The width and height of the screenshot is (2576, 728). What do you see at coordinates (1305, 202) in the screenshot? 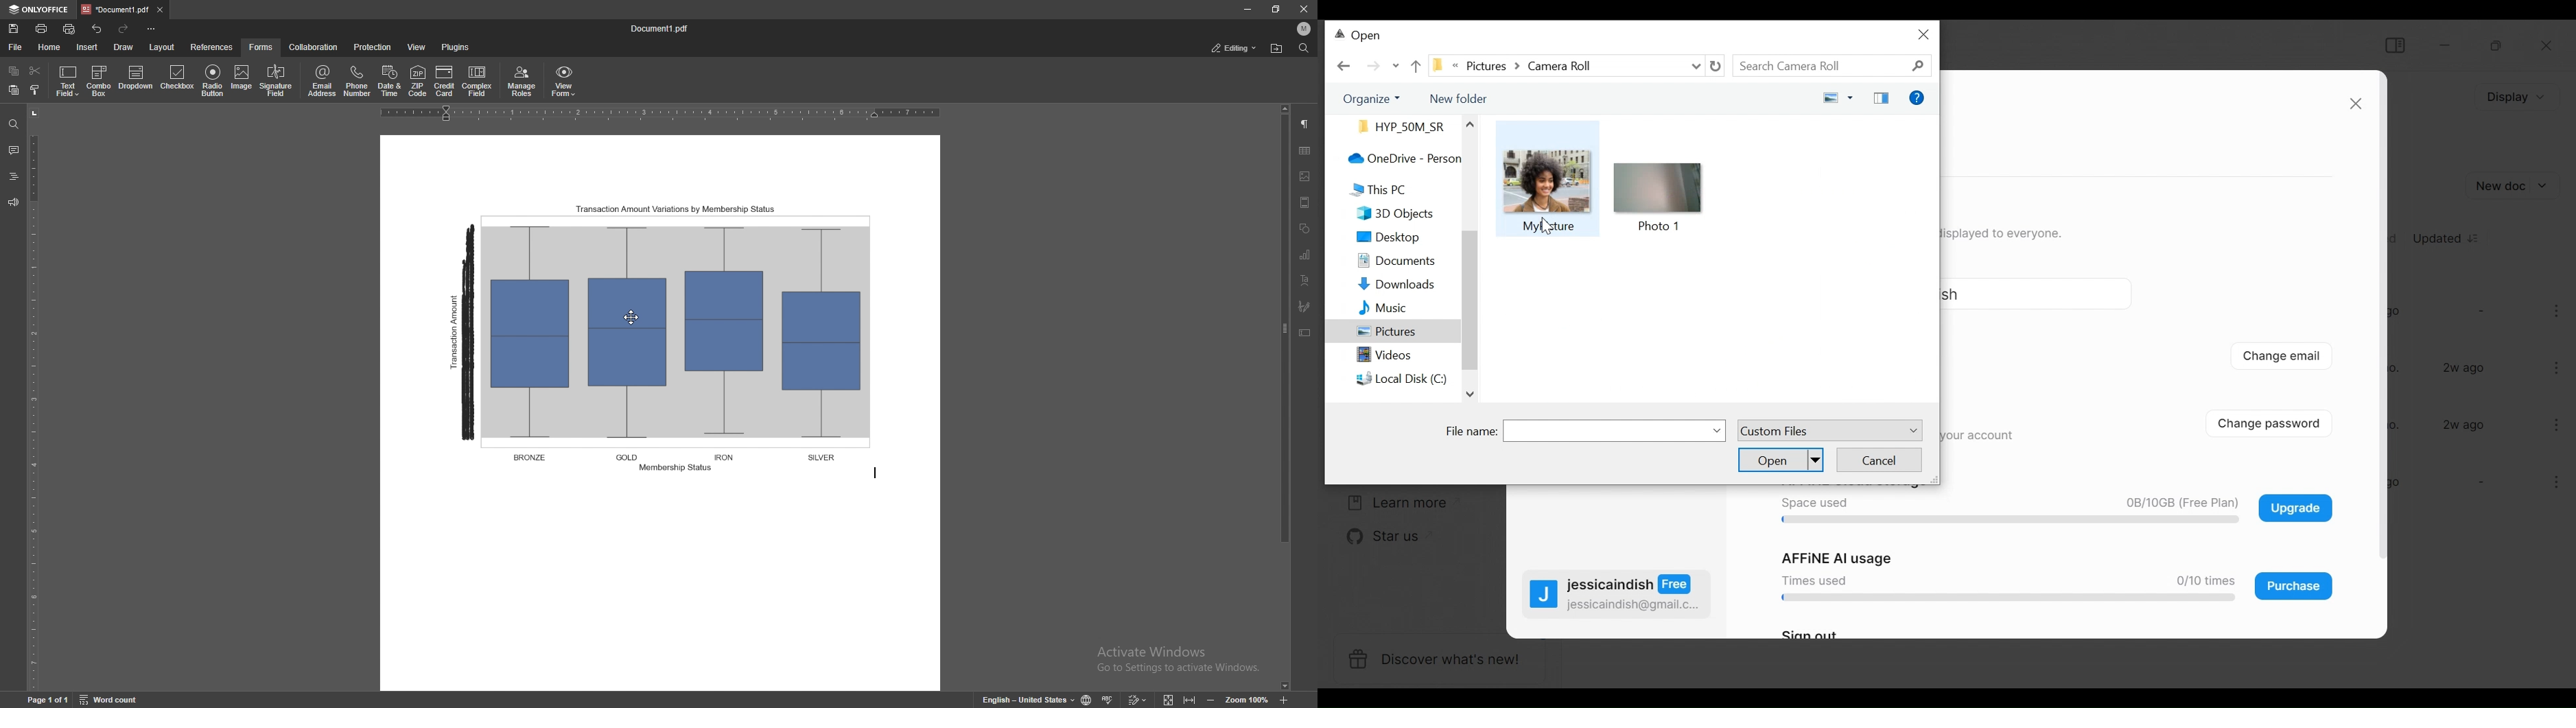
I see `header and footer` at bounding box center [1305, 202].